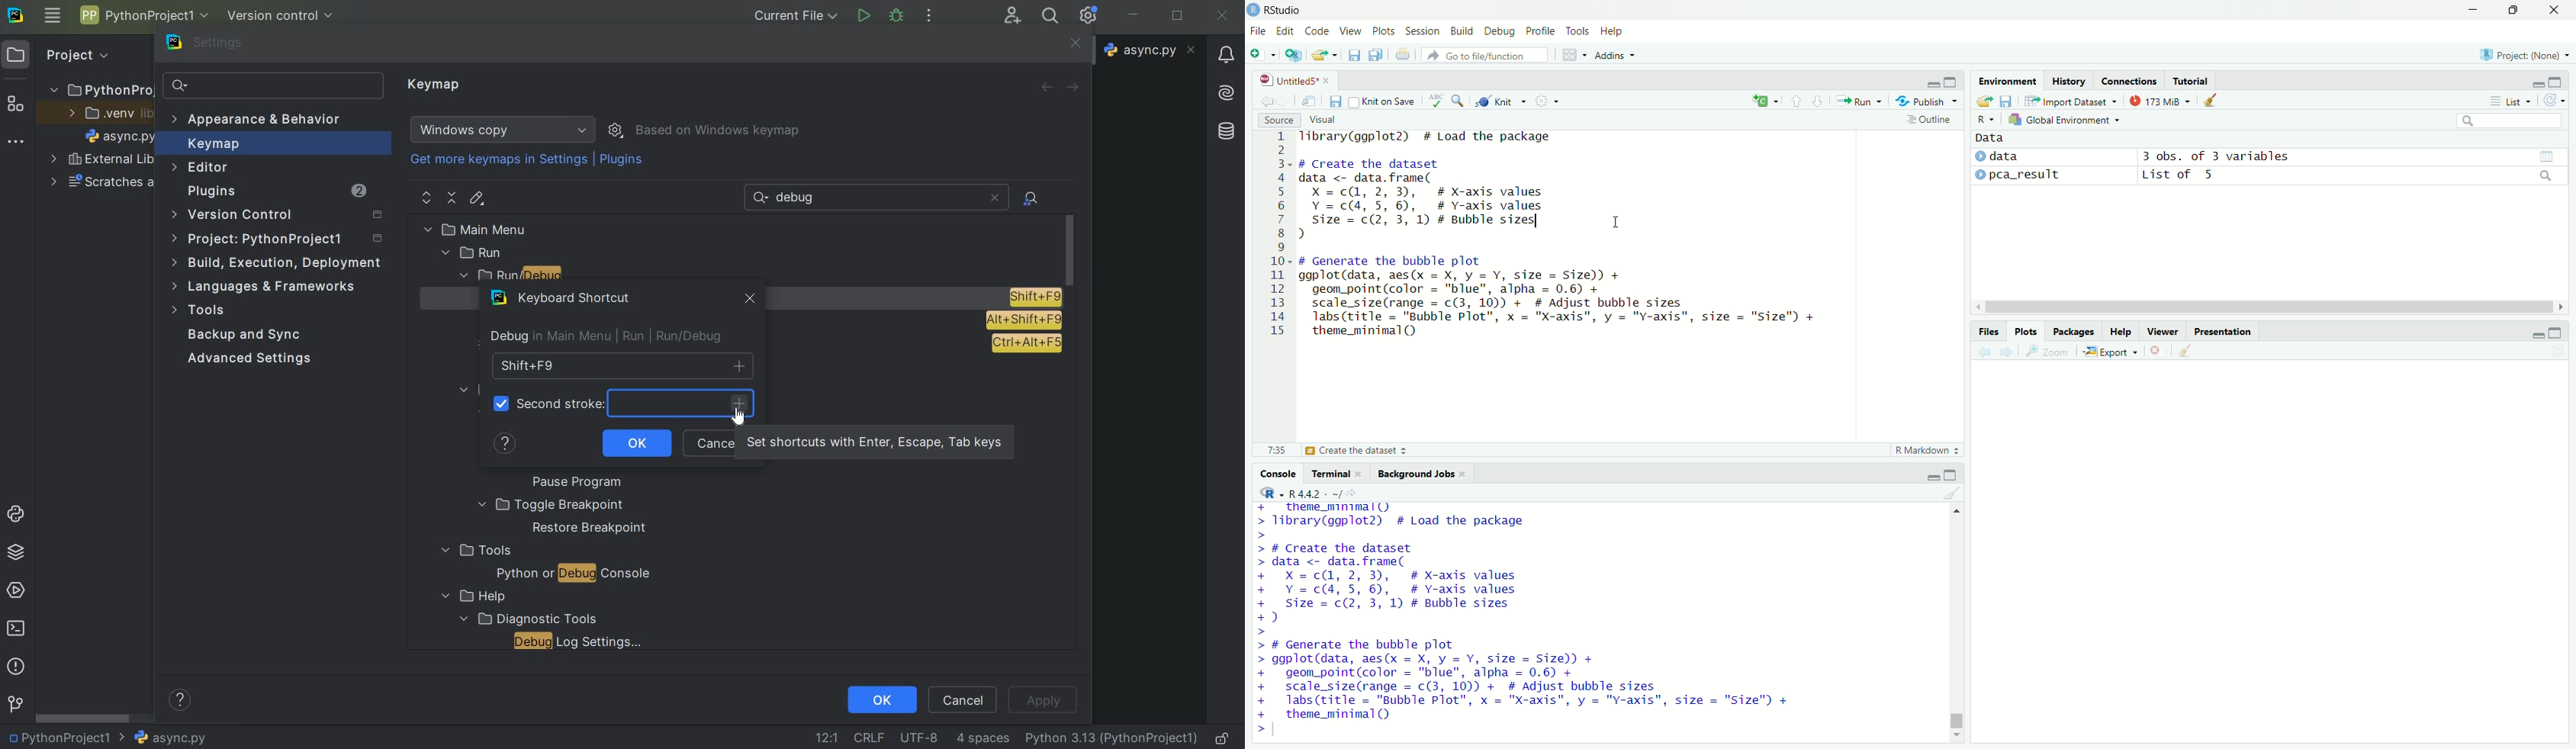 The image size is (2576, 756). Describe the element at coordinates (1797, 101) in the screenshot. I see `go to previous section` at that location.